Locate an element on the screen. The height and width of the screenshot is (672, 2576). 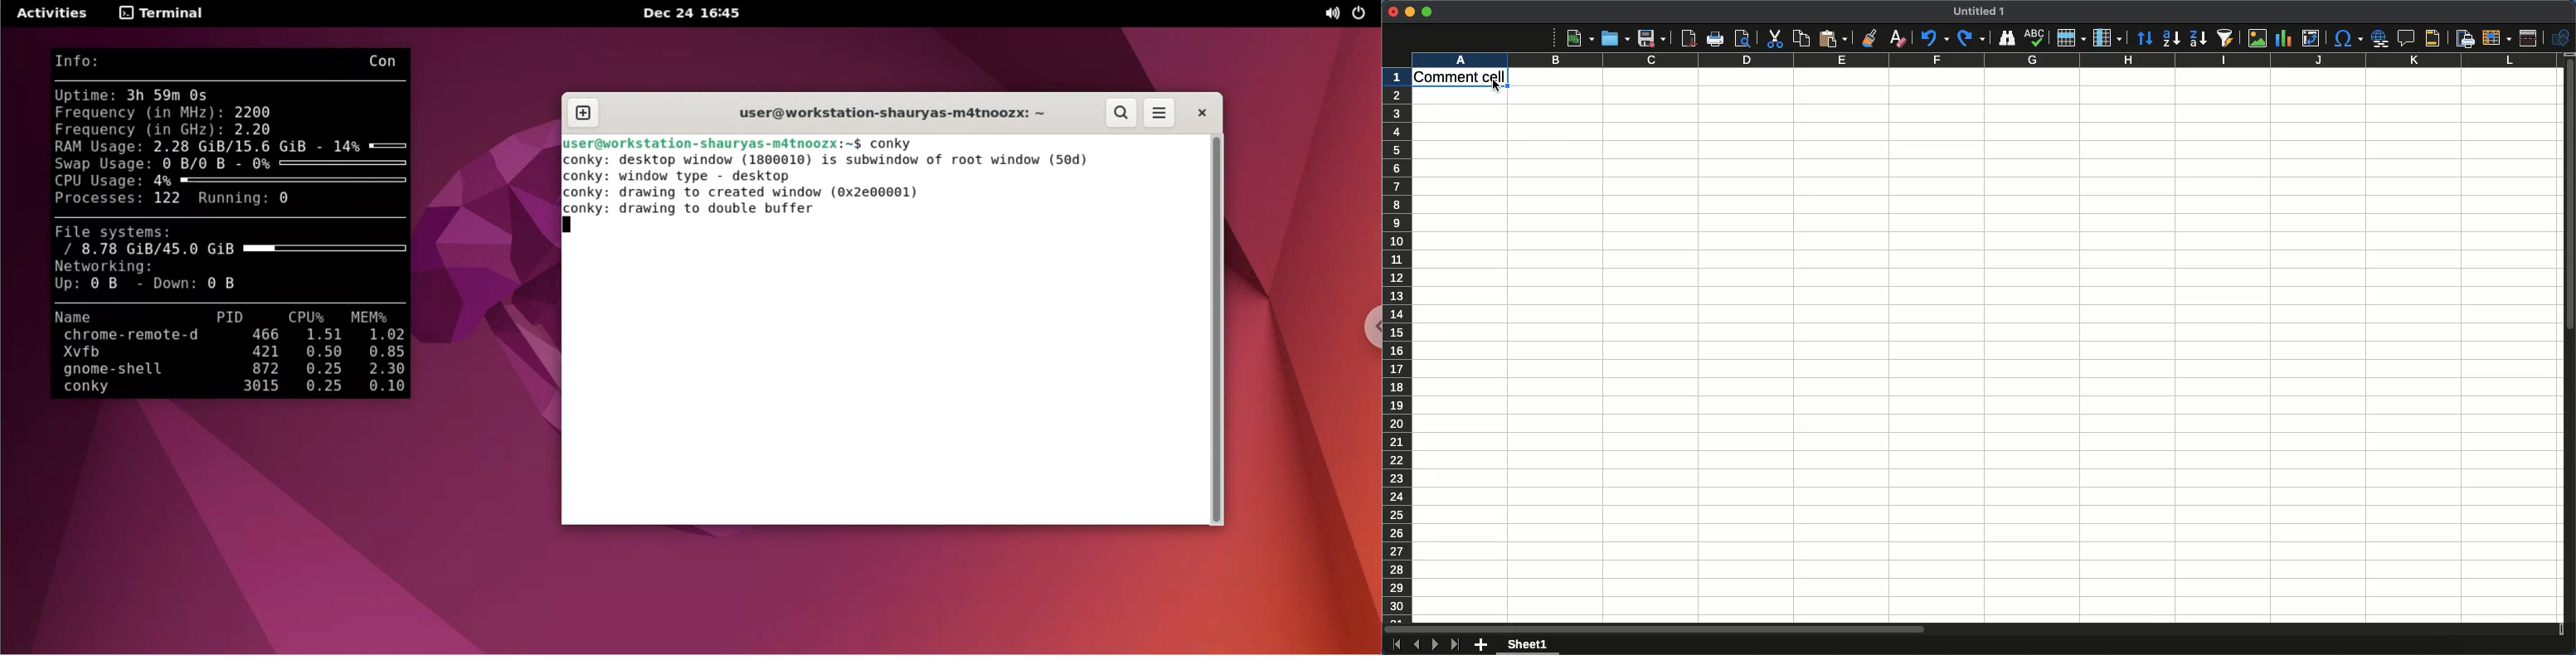
Next sheet is located at coordinates (1436, 643).